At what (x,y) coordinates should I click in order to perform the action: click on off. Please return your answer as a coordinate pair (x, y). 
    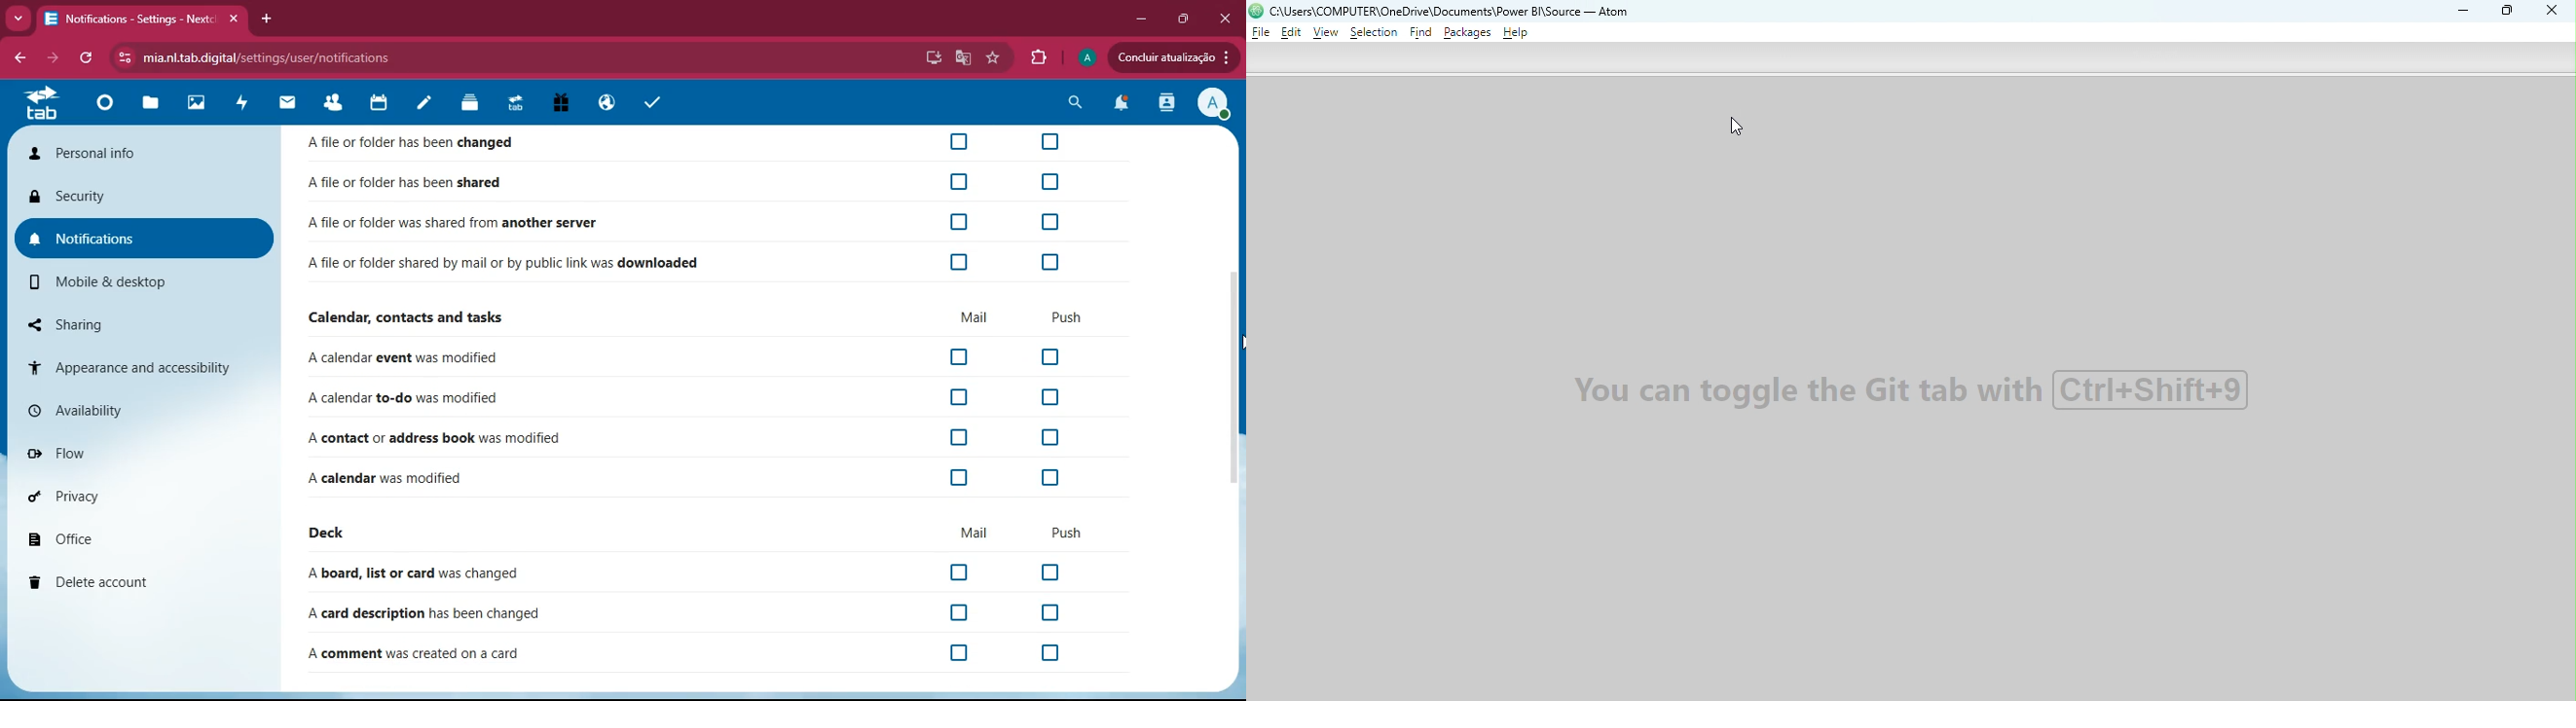
    Looking at the image, I should click on (965, 653).